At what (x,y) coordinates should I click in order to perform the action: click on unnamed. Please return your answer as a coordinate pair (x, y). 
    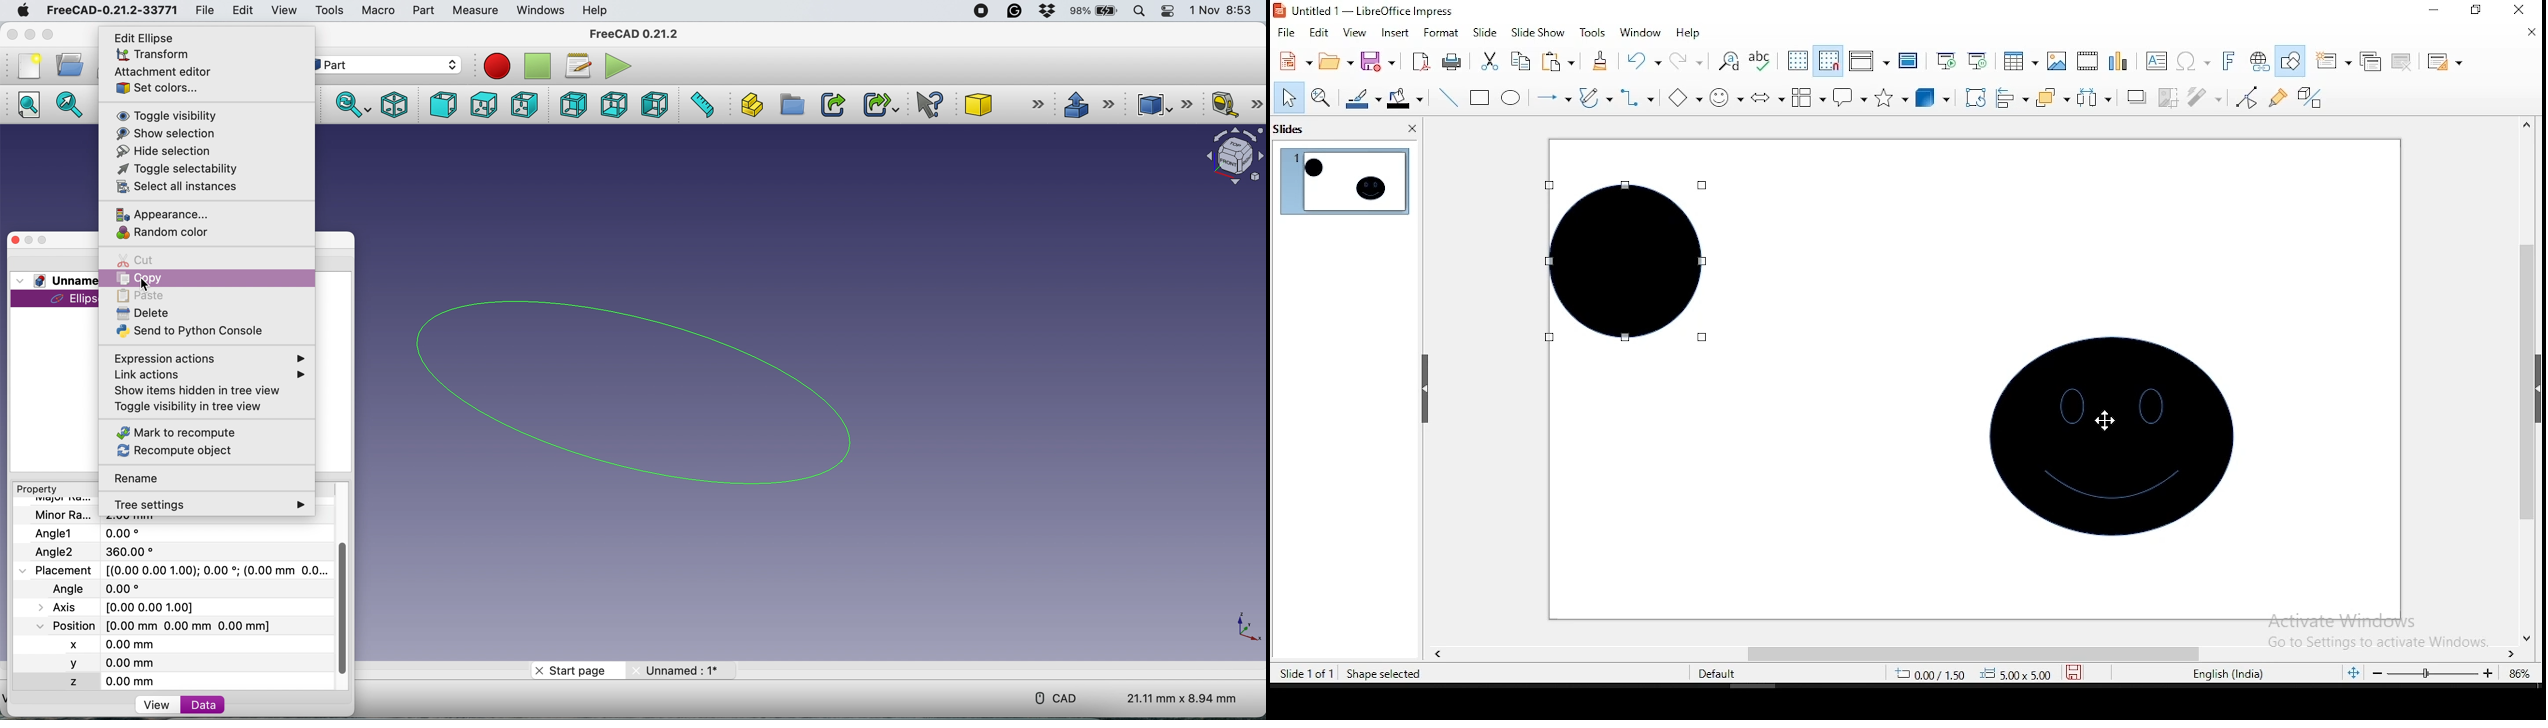
    Looking at the image, I should click on (677, 671).